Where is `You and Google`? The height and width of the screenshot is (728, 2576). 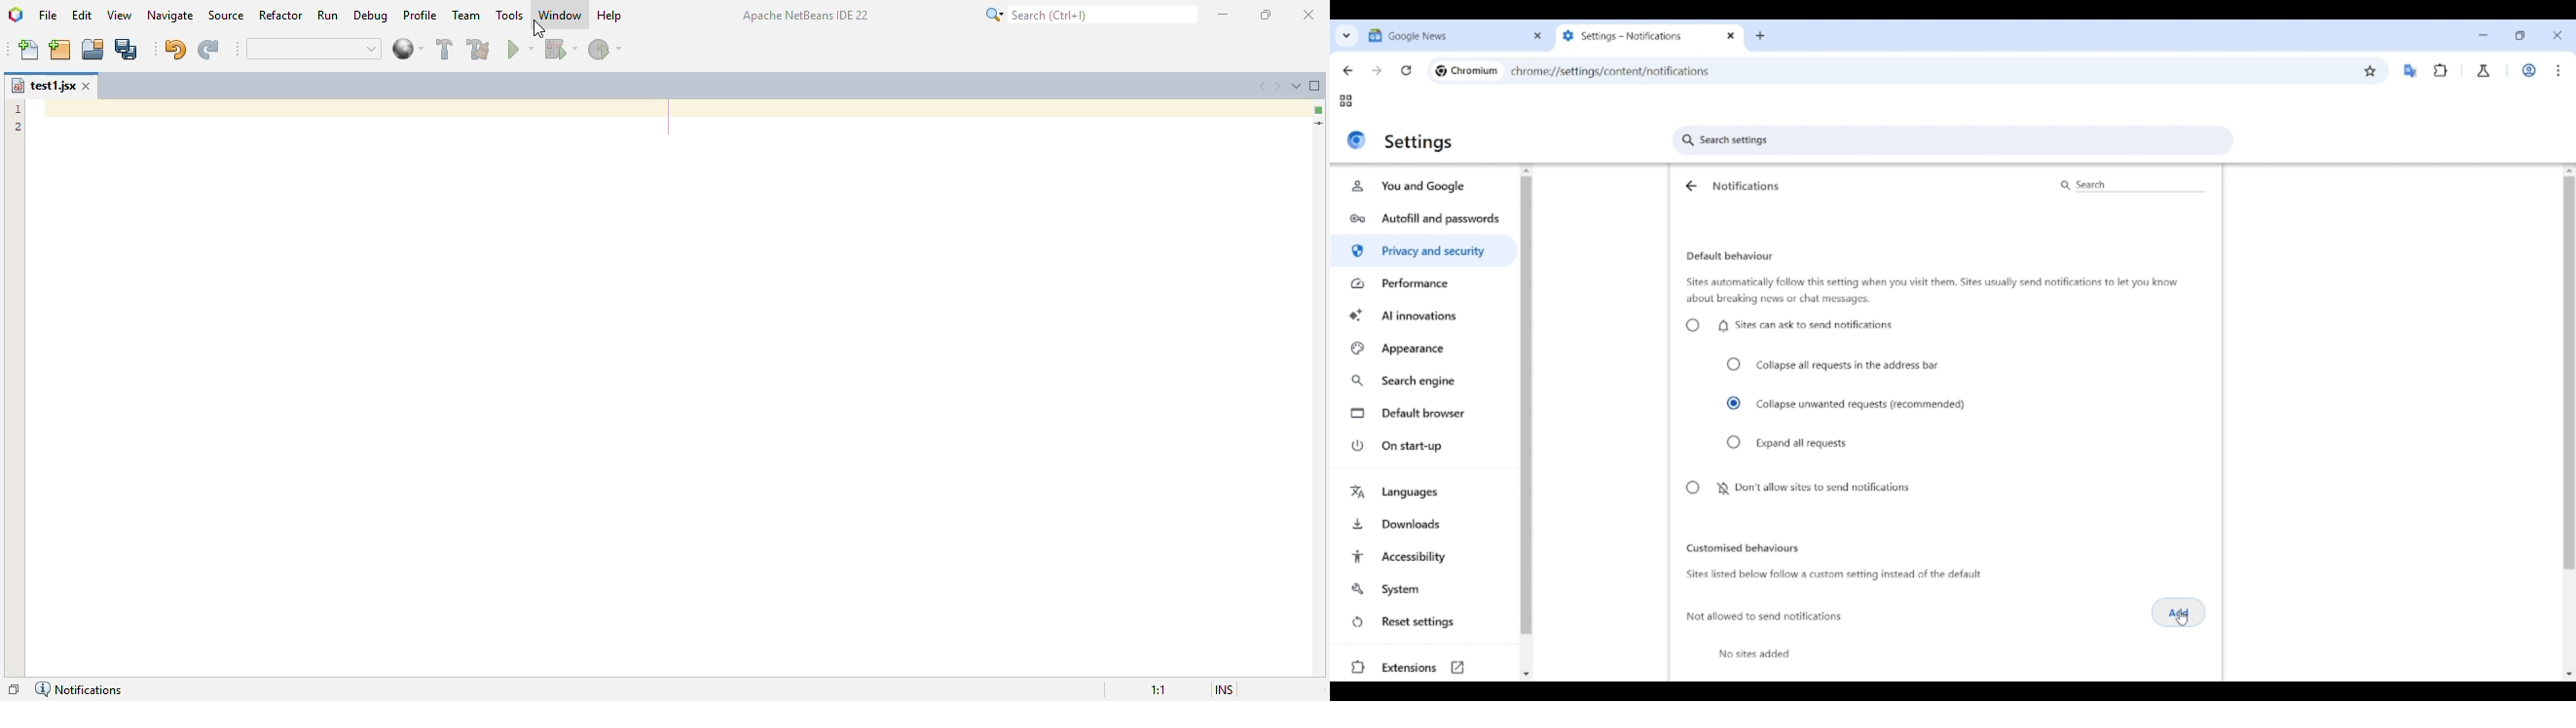 You and Google is located at coordinates (1421, 186).